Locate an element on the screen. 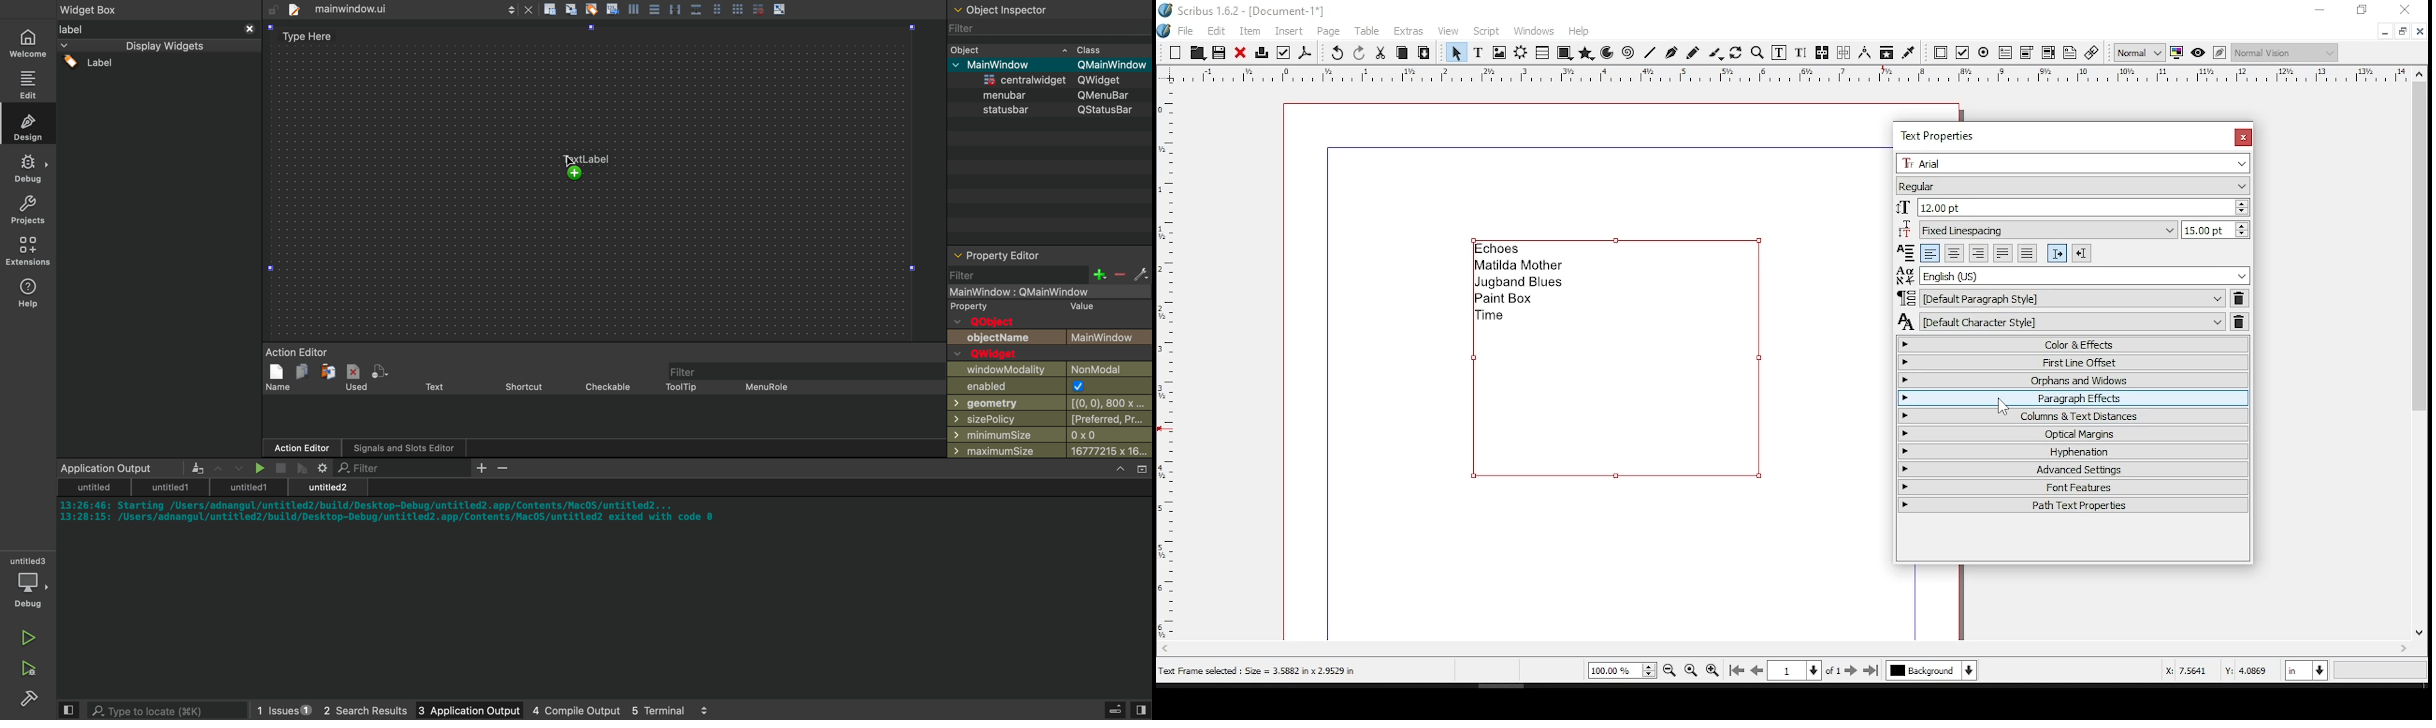 This screenshot has width=2436, height=728. insert is located at coordinates (1290, 30).